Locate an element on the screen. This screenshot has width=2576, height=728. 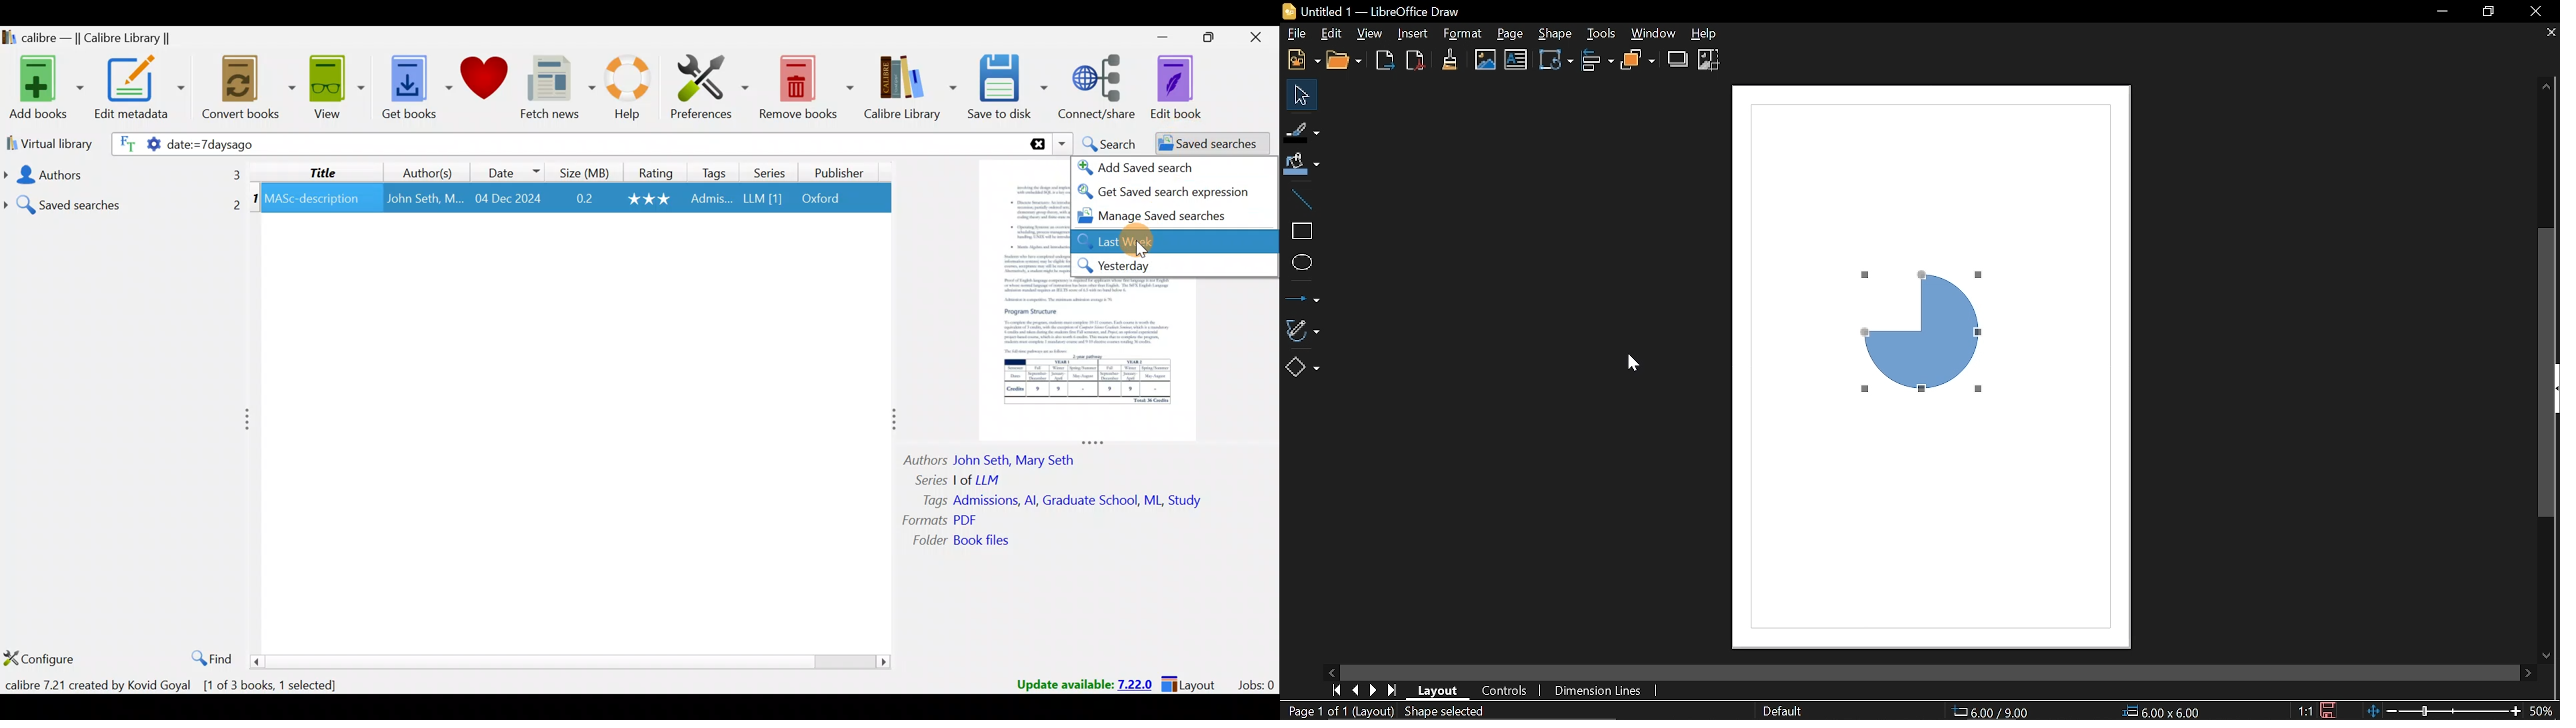
Folder book files is located at coordinates (971, 541).